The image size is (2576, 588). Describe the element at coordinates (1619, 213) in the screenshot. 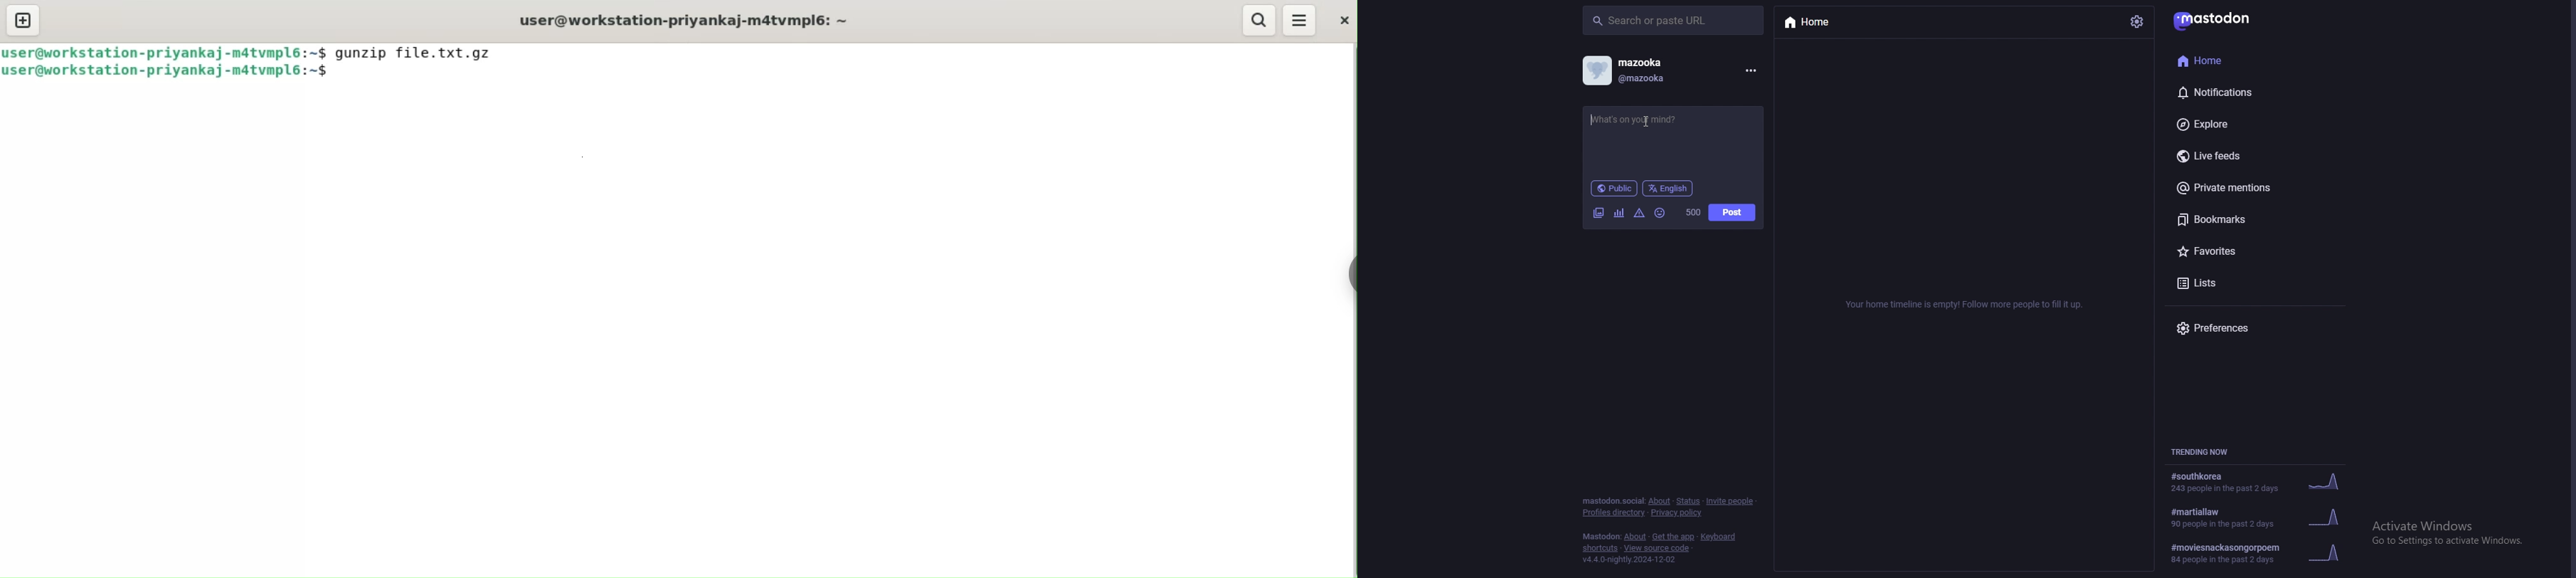

I see `poll` at that location.